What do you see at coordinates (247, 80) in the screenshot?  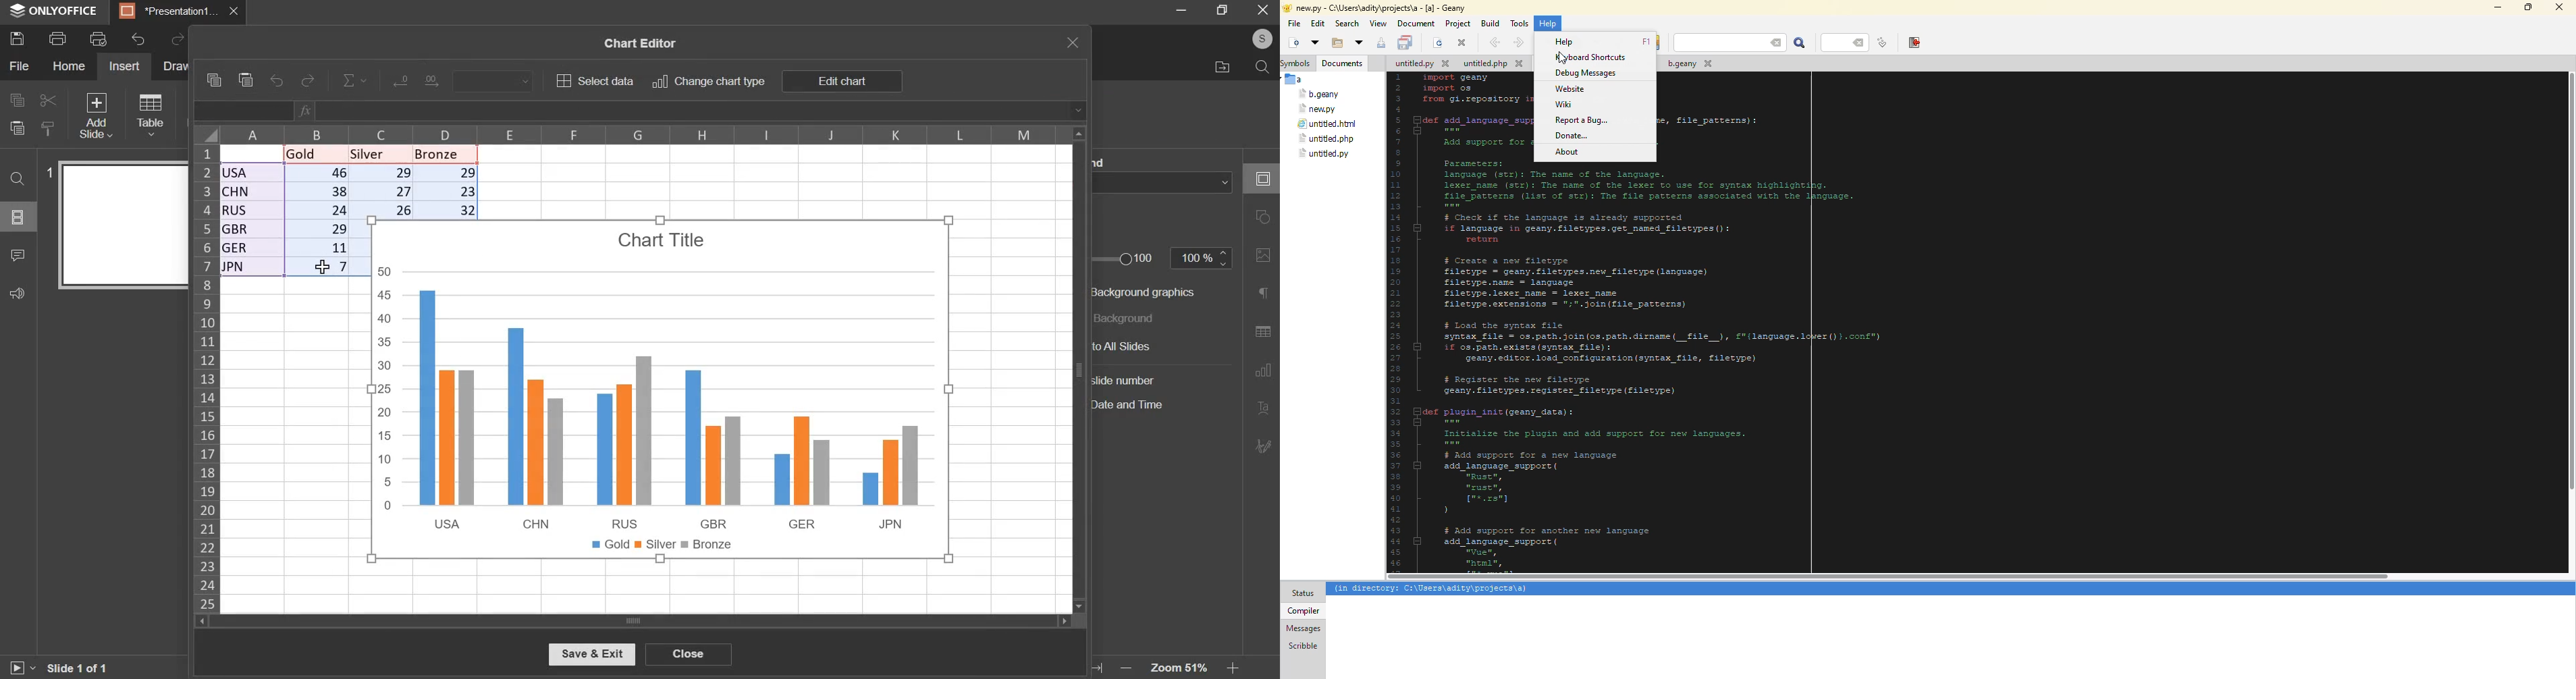 I see `paste` at bounding box center [247, 80].